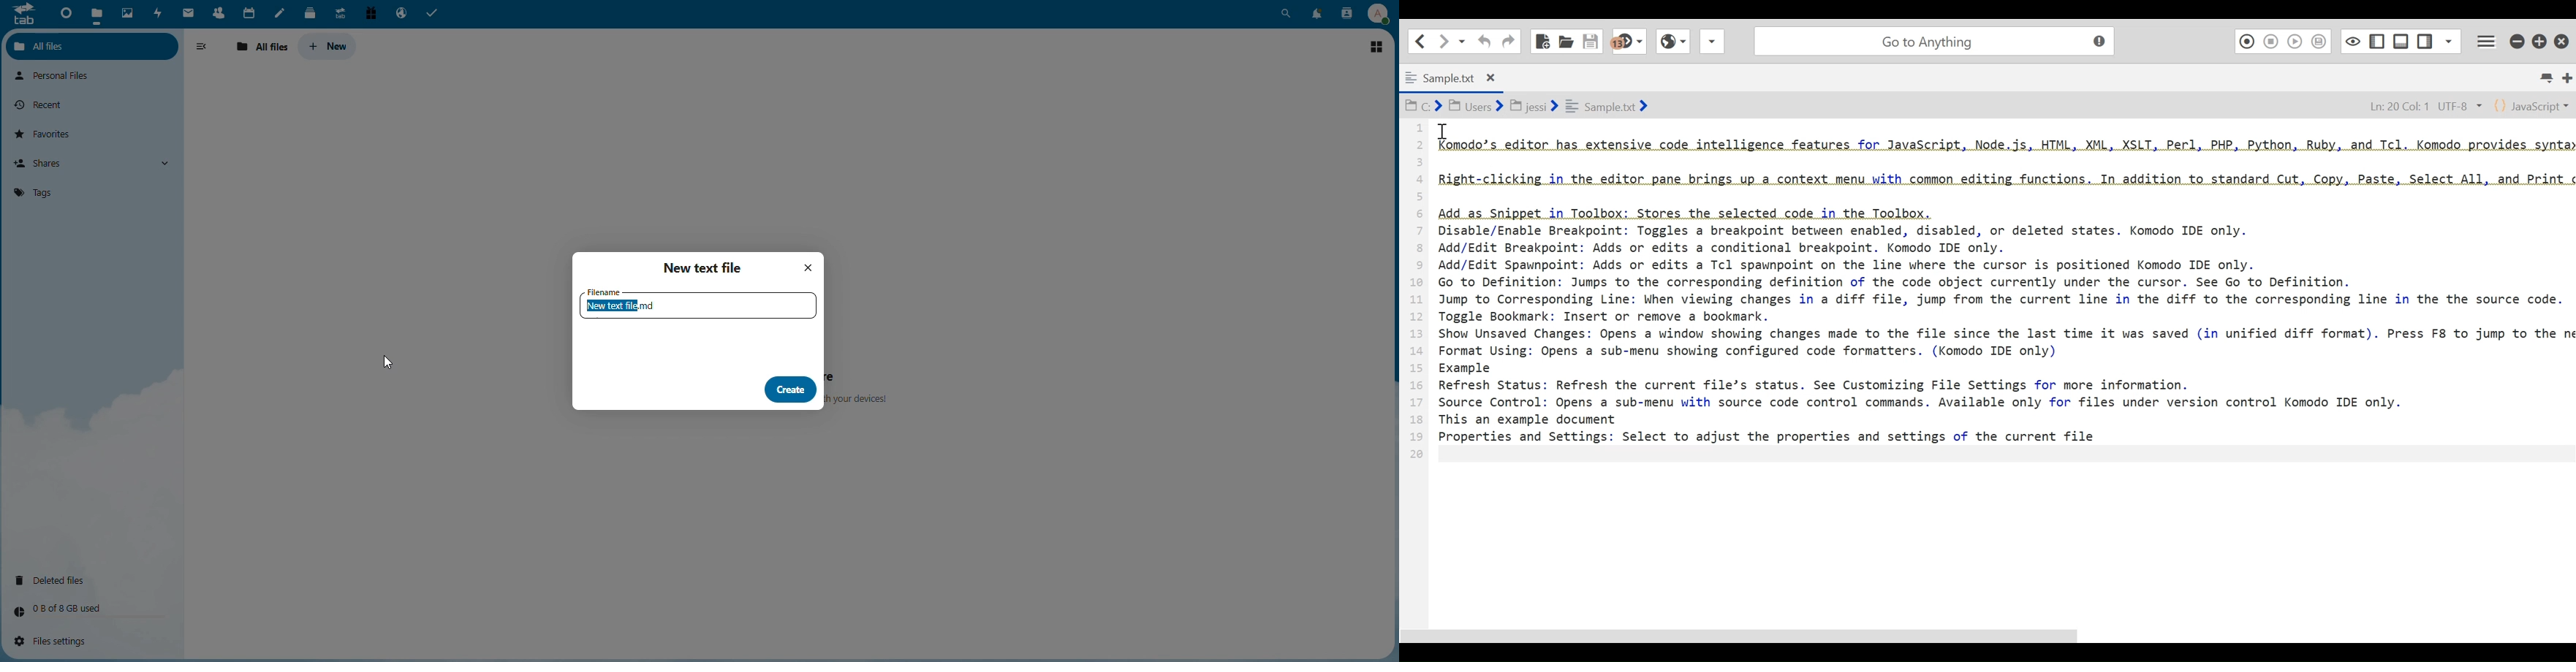 This screenshot has width=2576, height=672. I want to click on All Files, so click(56, 45).